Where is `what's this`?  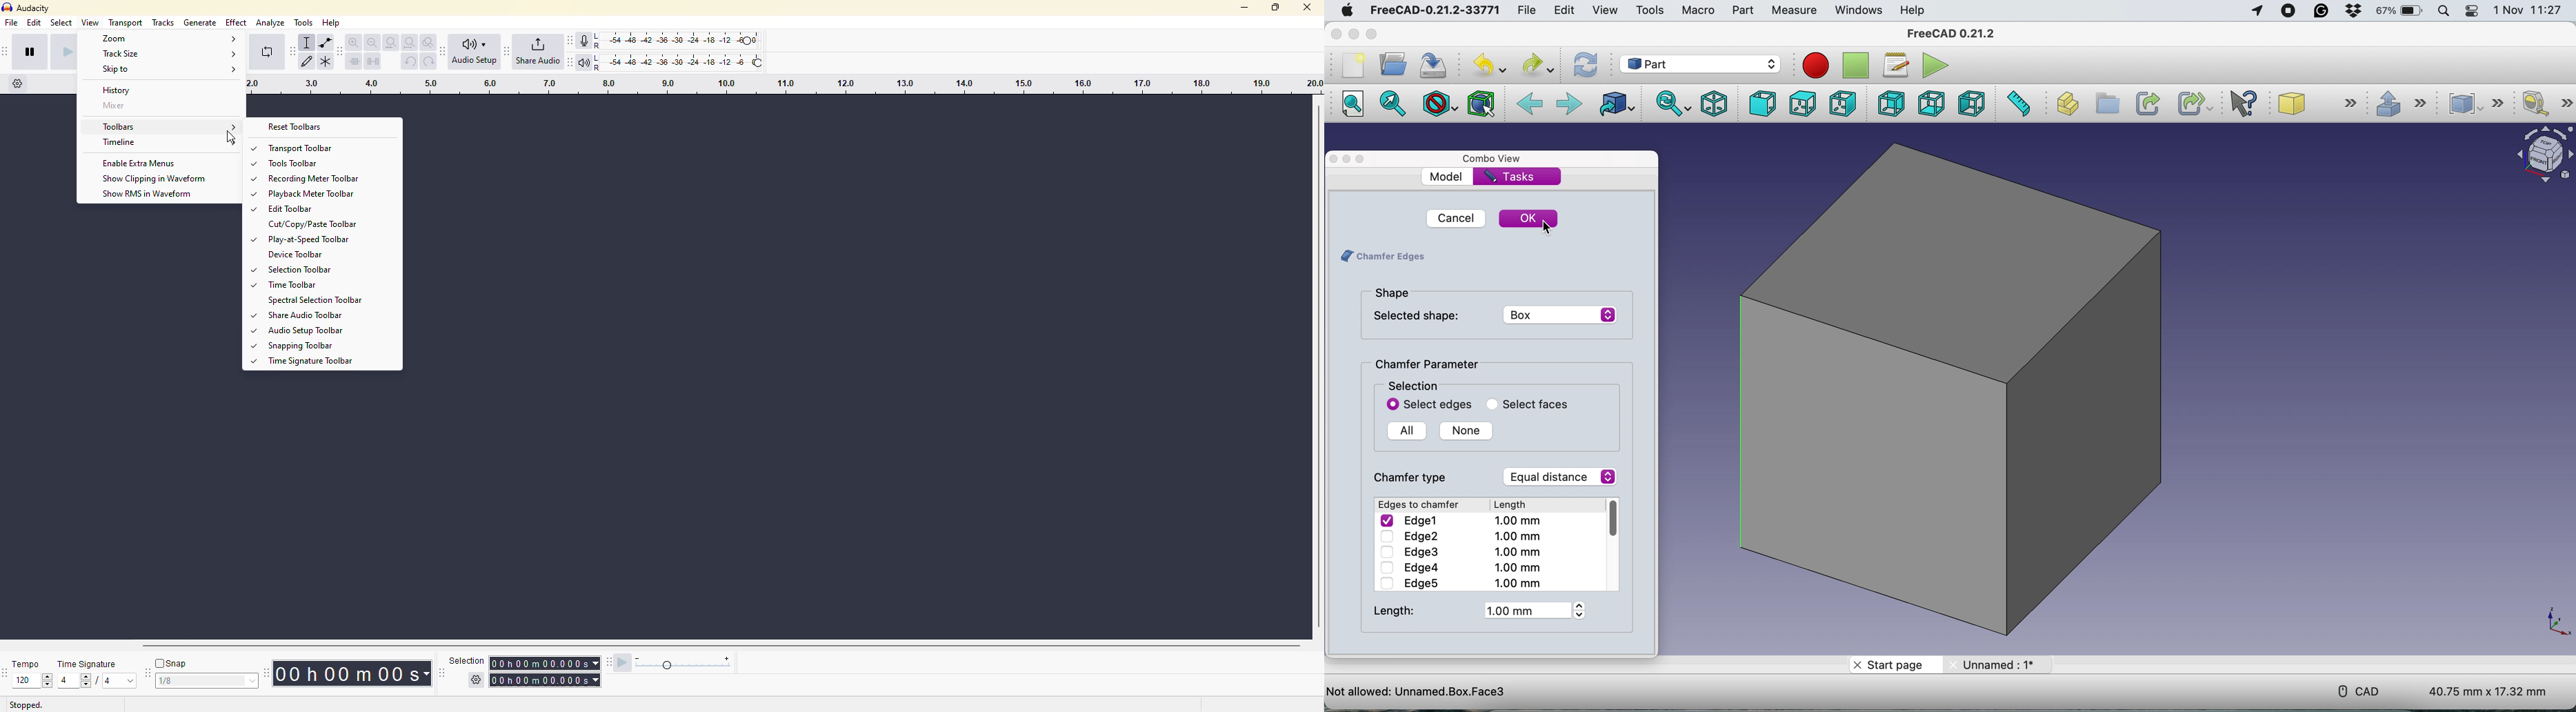 what's this is located at coordinates (2240, 103).